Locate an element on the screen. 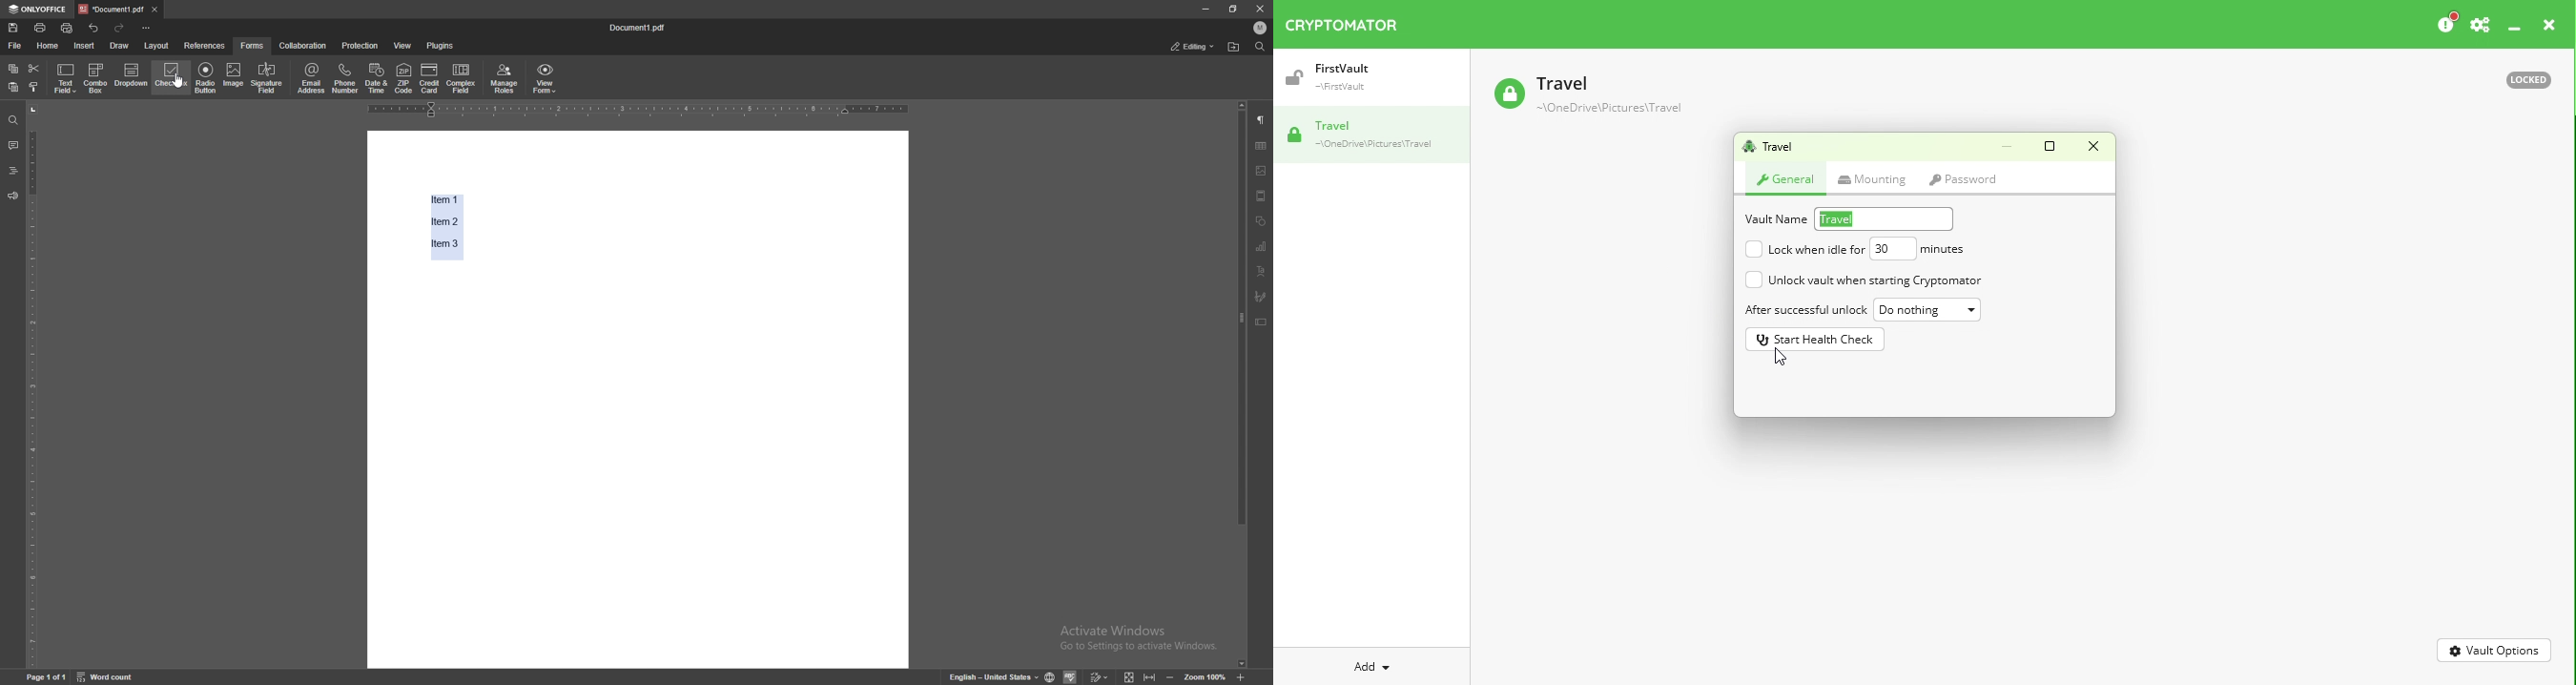 This screenshot has height=700, width=2576. date and time is located at coordinates (377, 78).